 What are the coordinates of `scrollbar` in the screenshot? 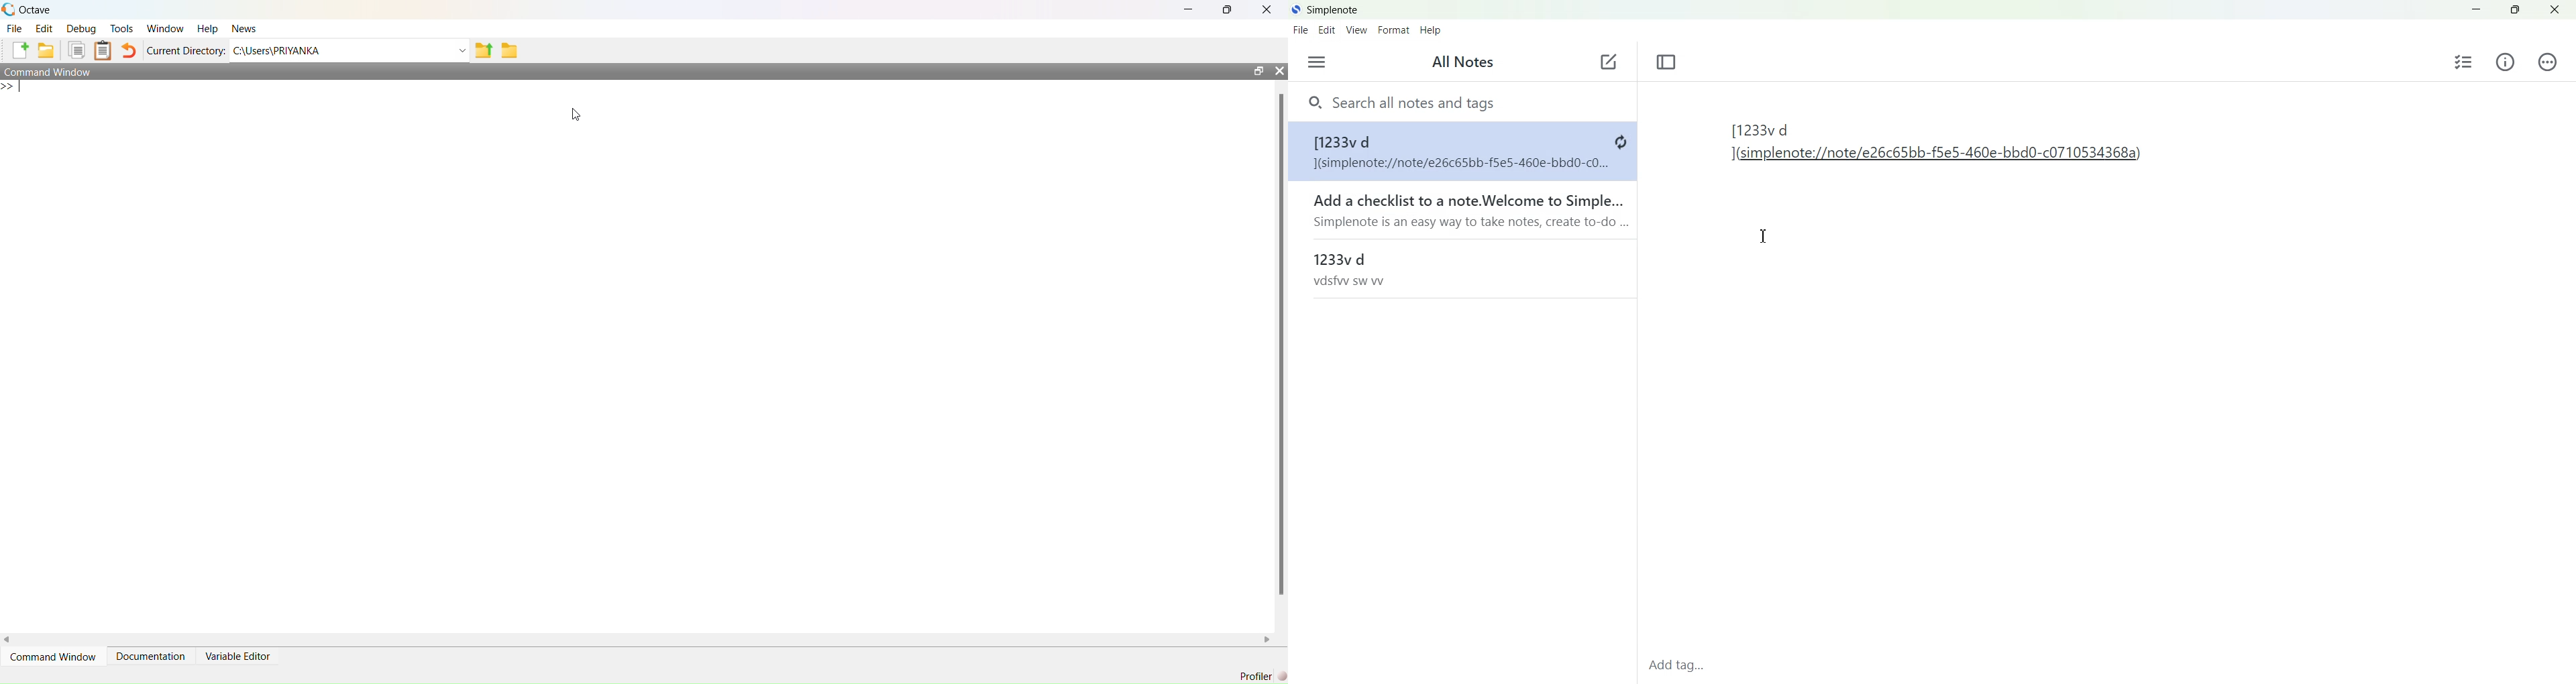 It's located at (1281, 343).